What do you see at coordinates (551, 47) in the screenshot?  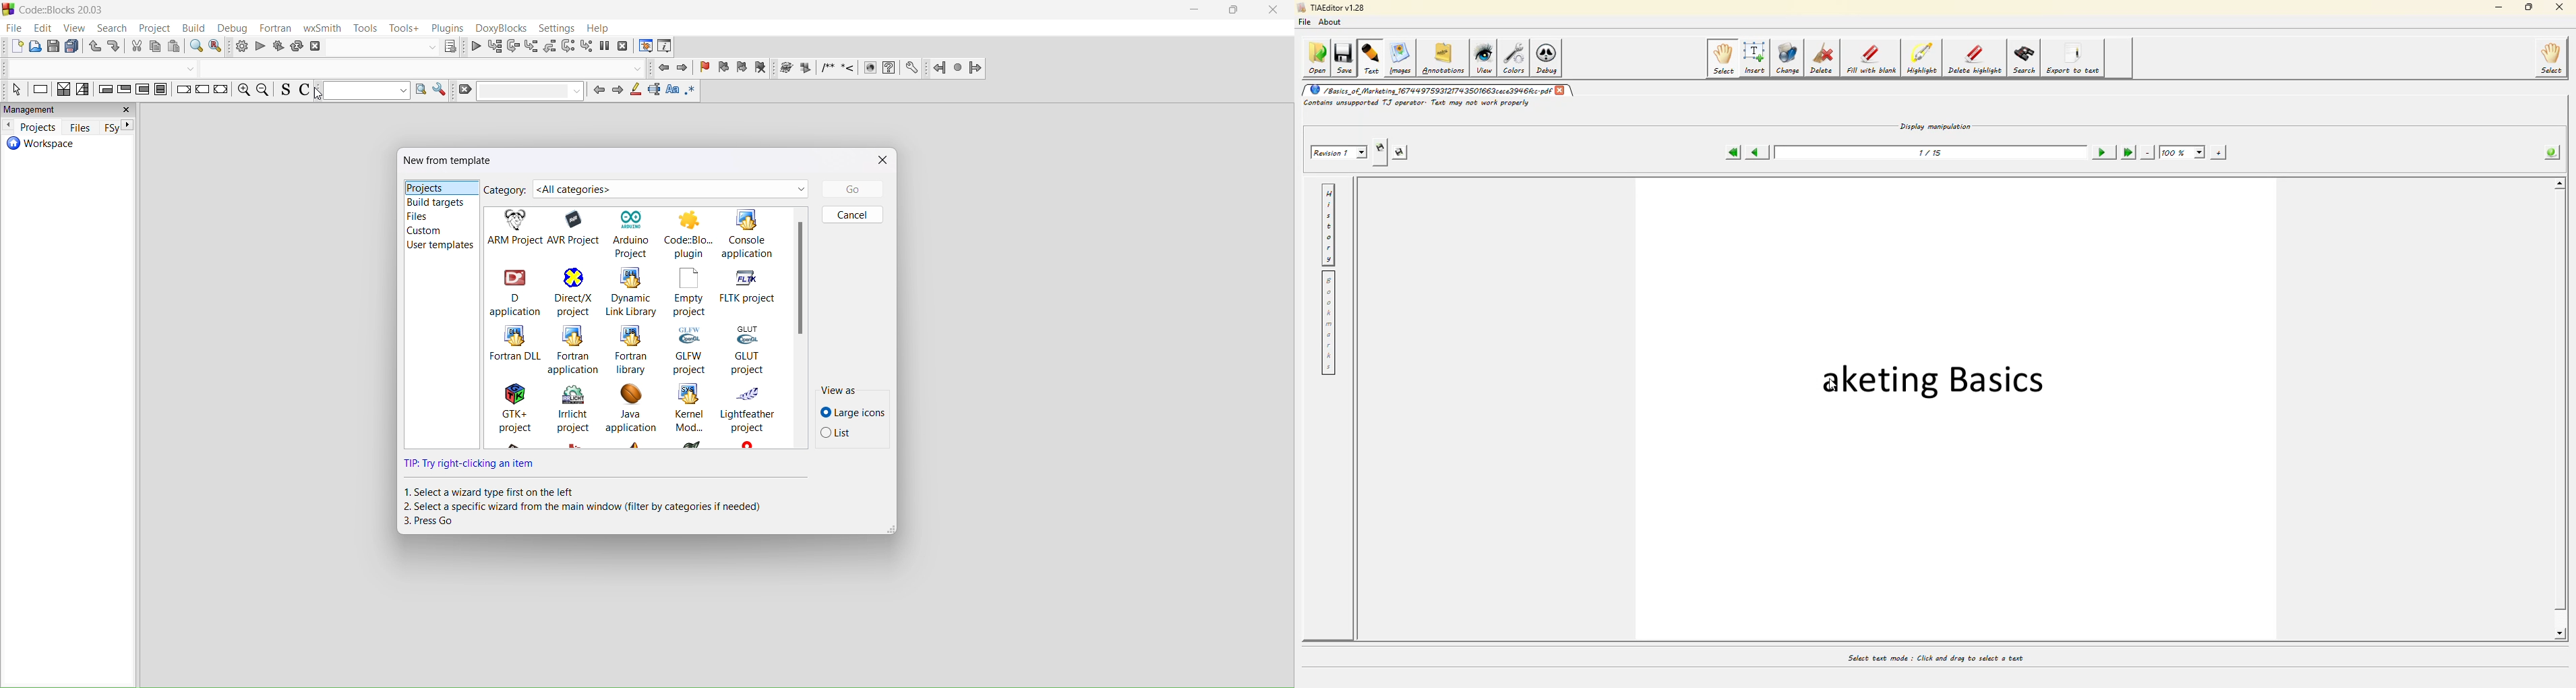 I see `step out` at bounding box center [551, 47].